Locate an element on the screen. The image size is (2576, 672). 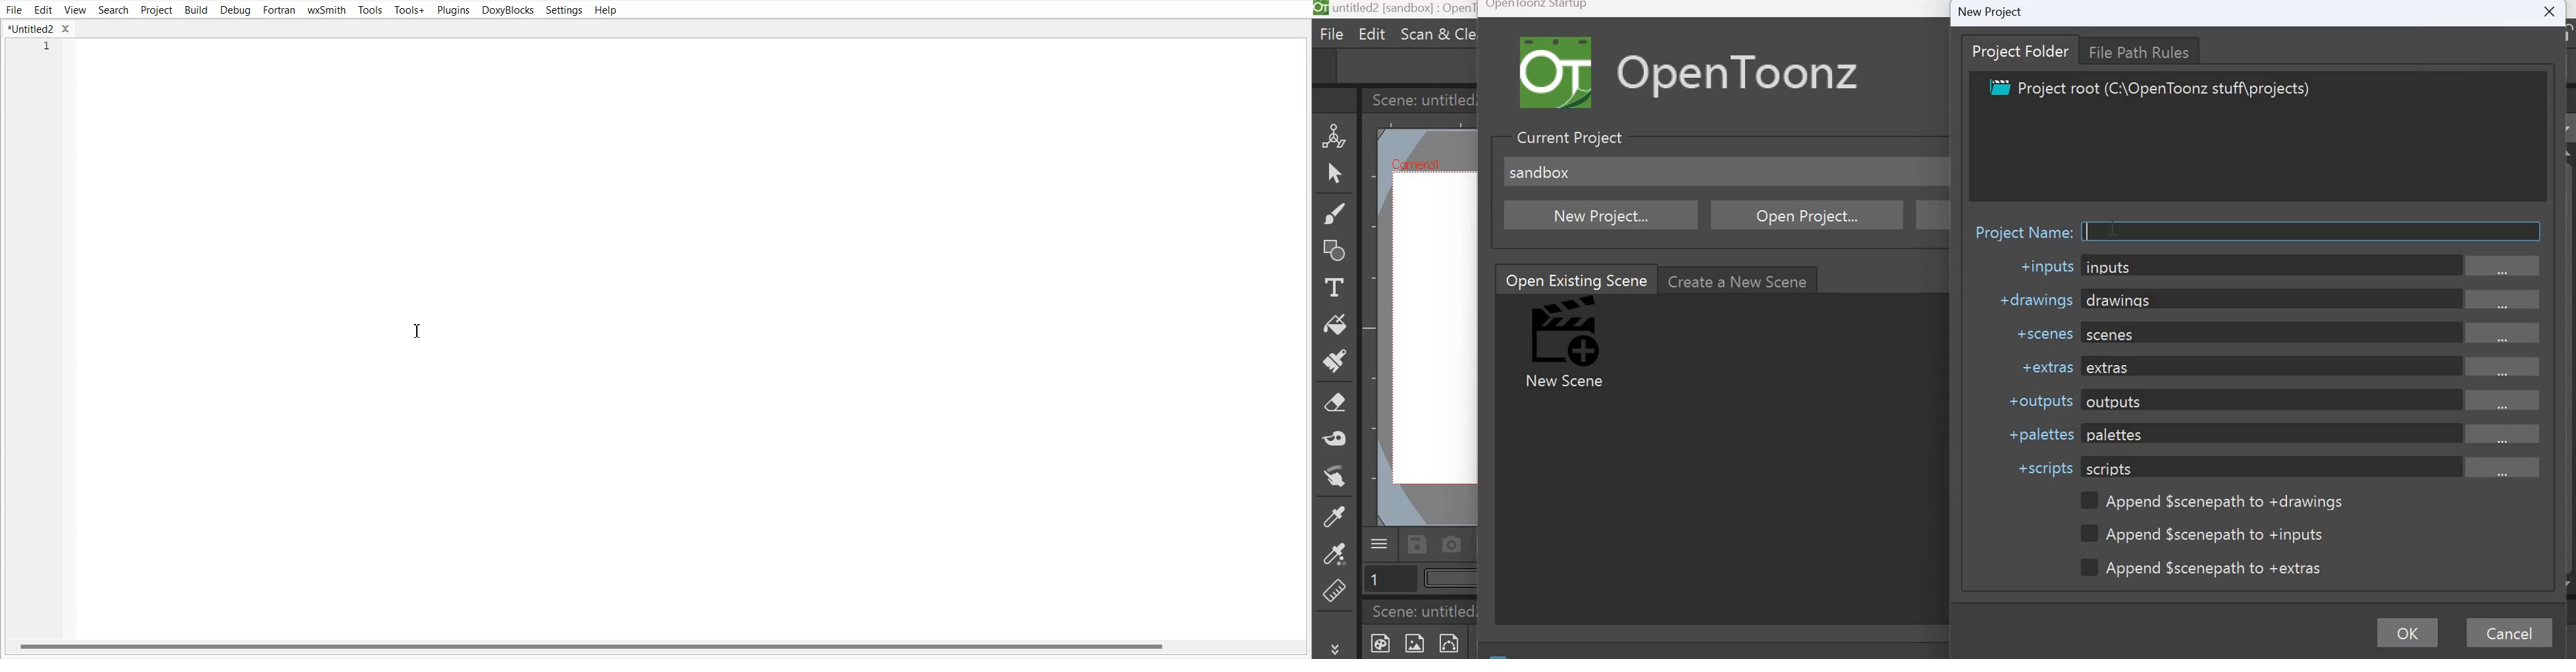
Tools+ is located at coordinates (409, 10).